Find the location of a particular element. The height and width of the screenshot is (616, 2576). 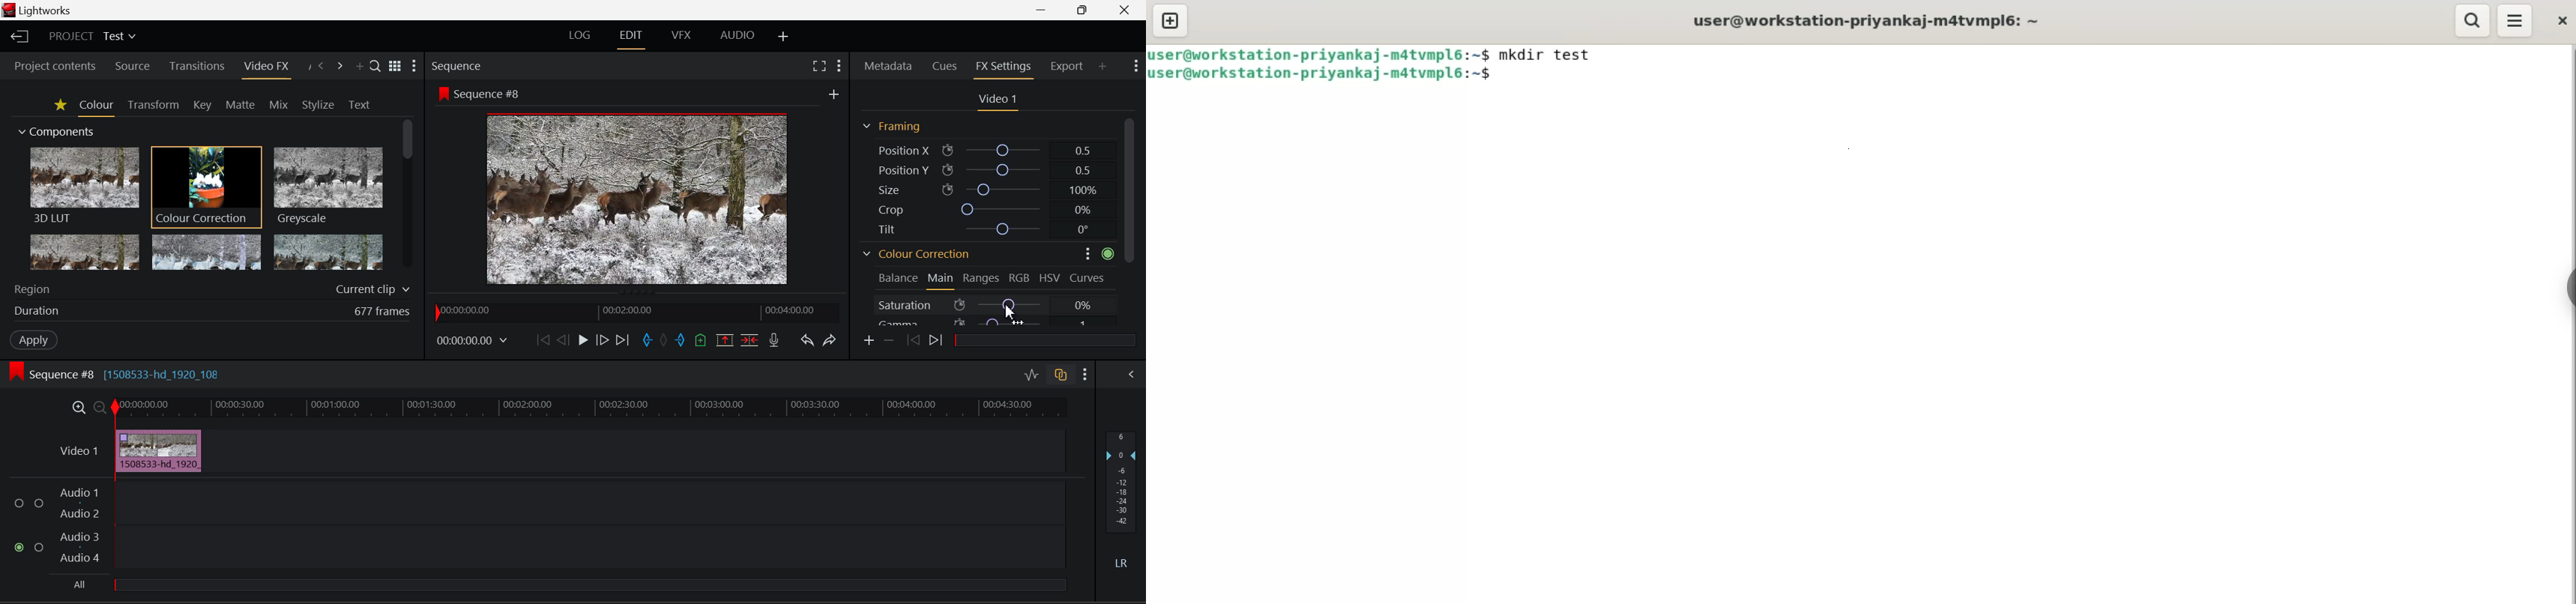

MOUSE_DOWN Cursor Position is located at coordinates (1012, 309).